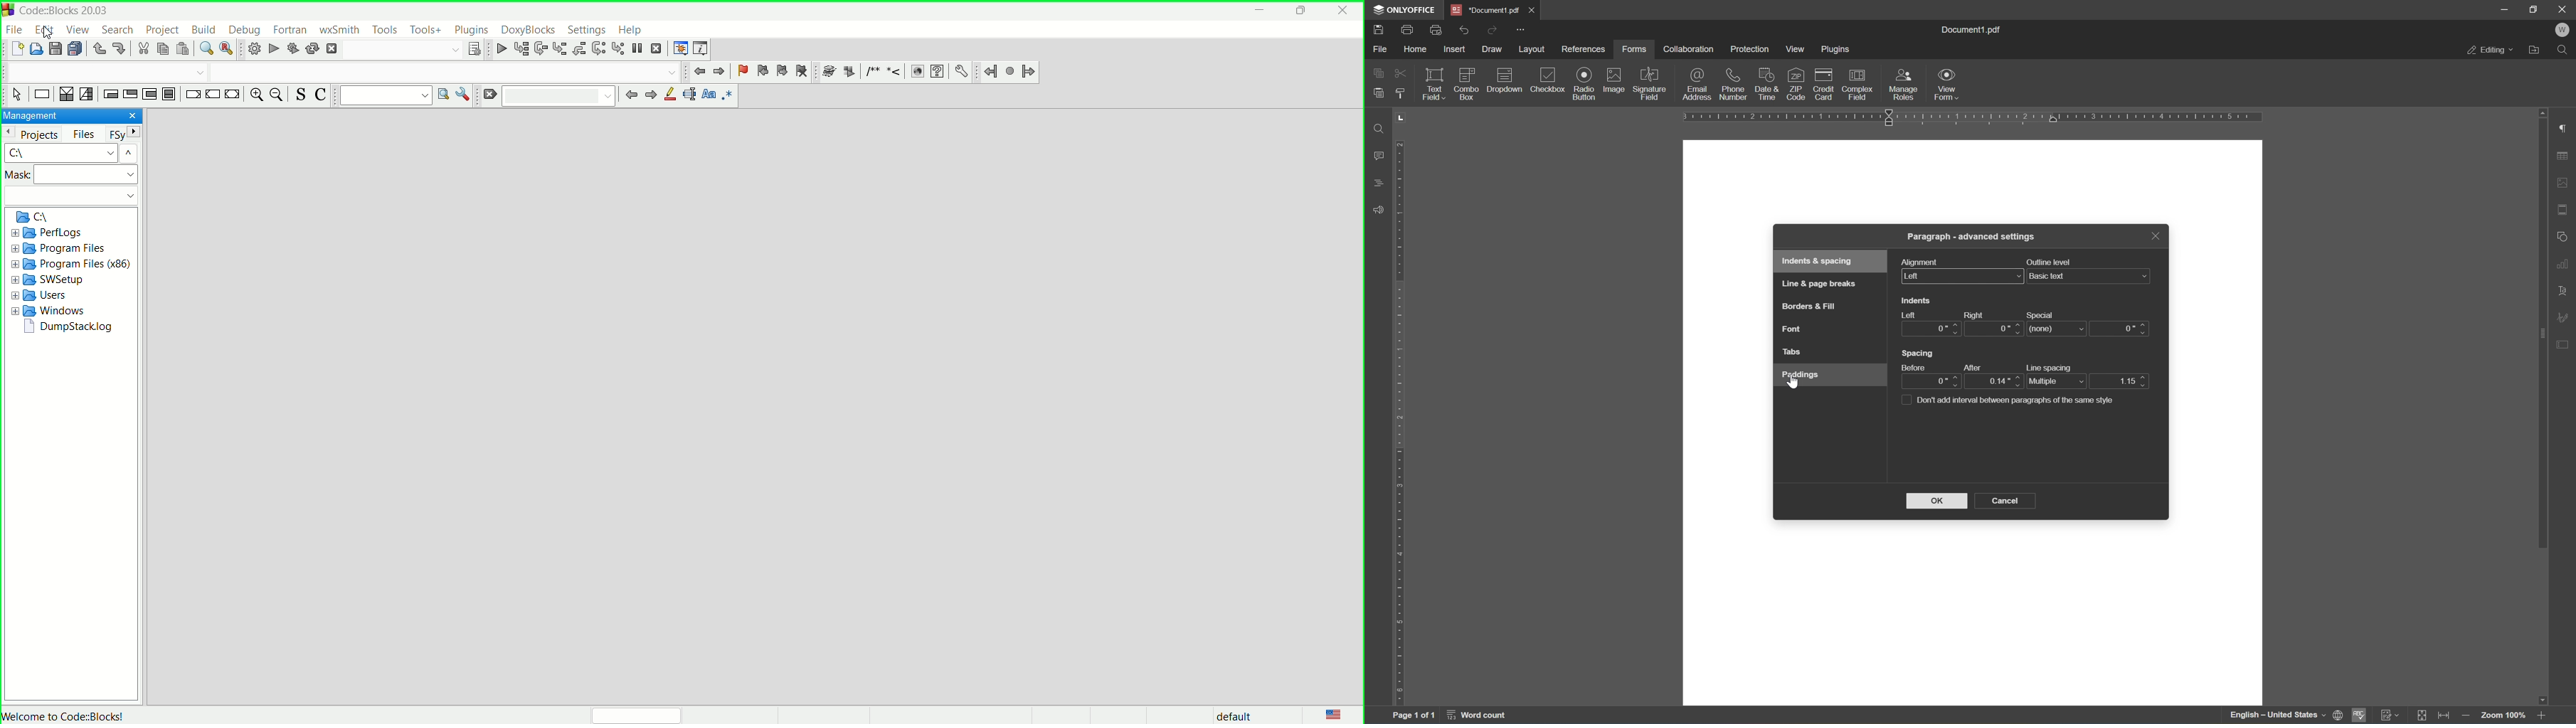 The width and height of the screenshot is (2576, 728). I want to click on debug, so click(245, 29).